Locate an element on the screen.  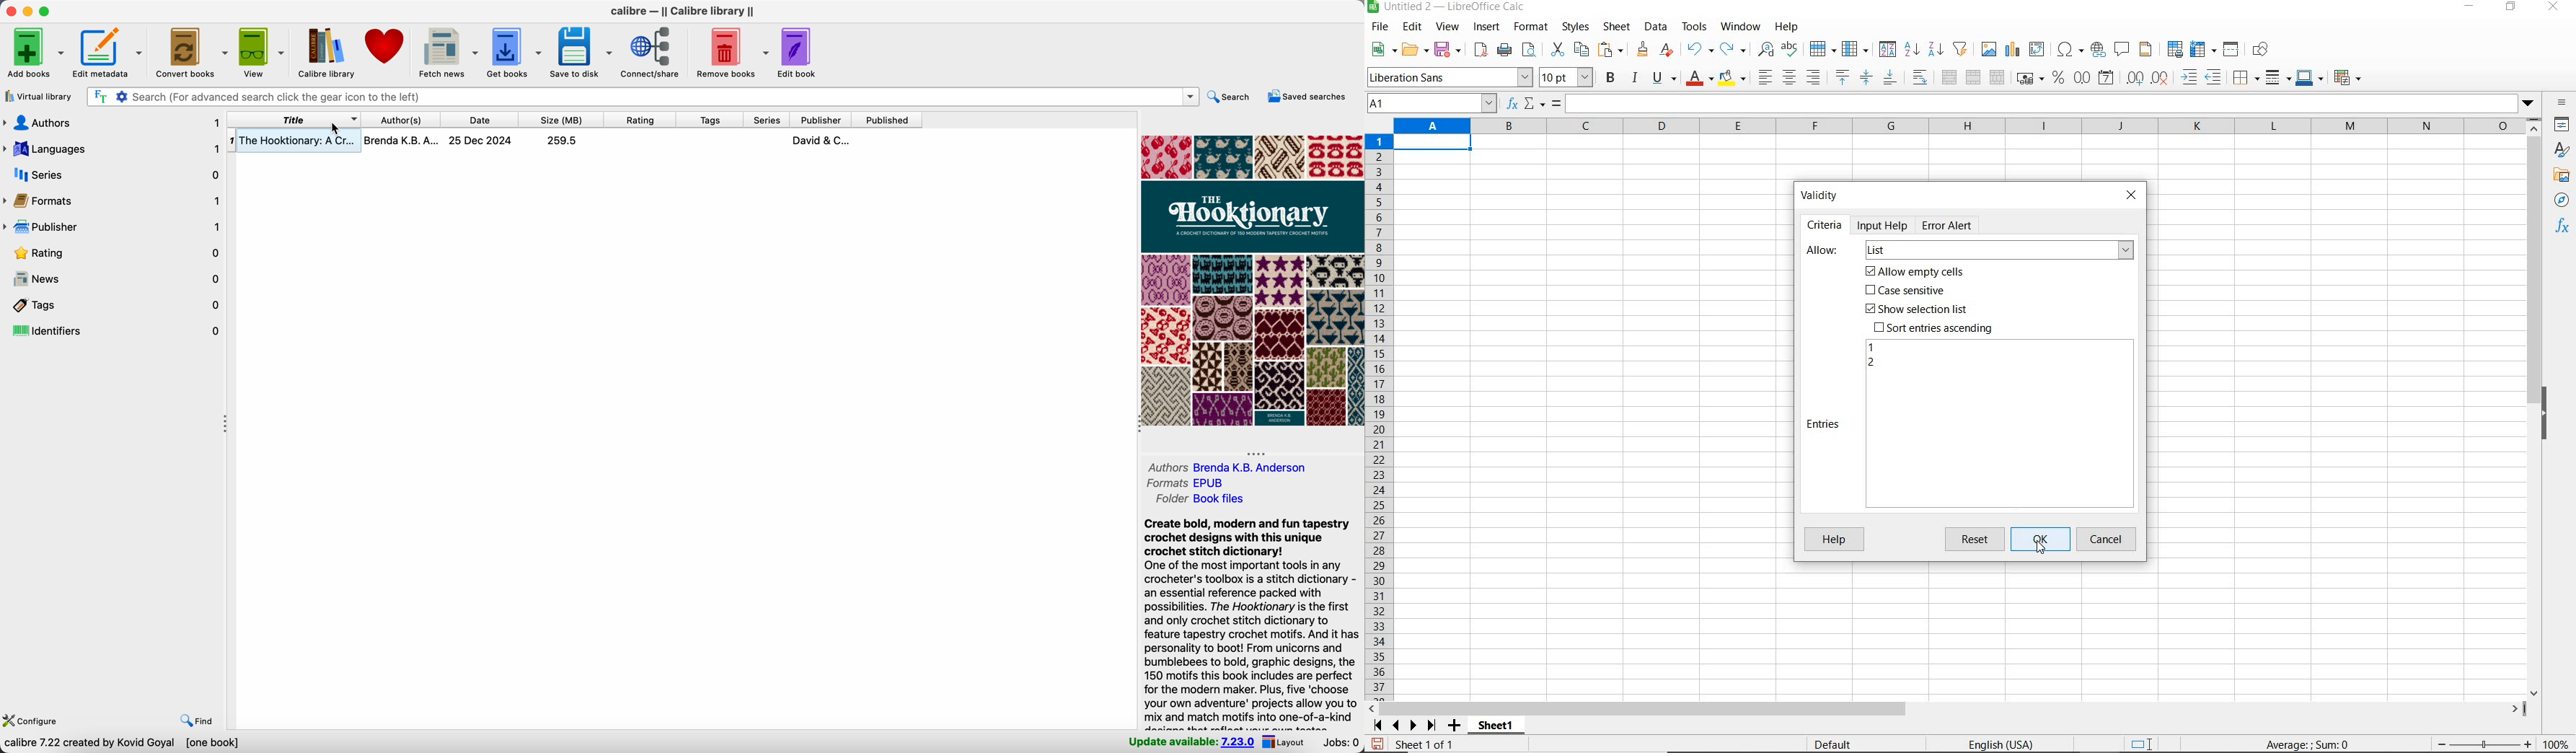
merge cells is located at coordinates (1974, 76).